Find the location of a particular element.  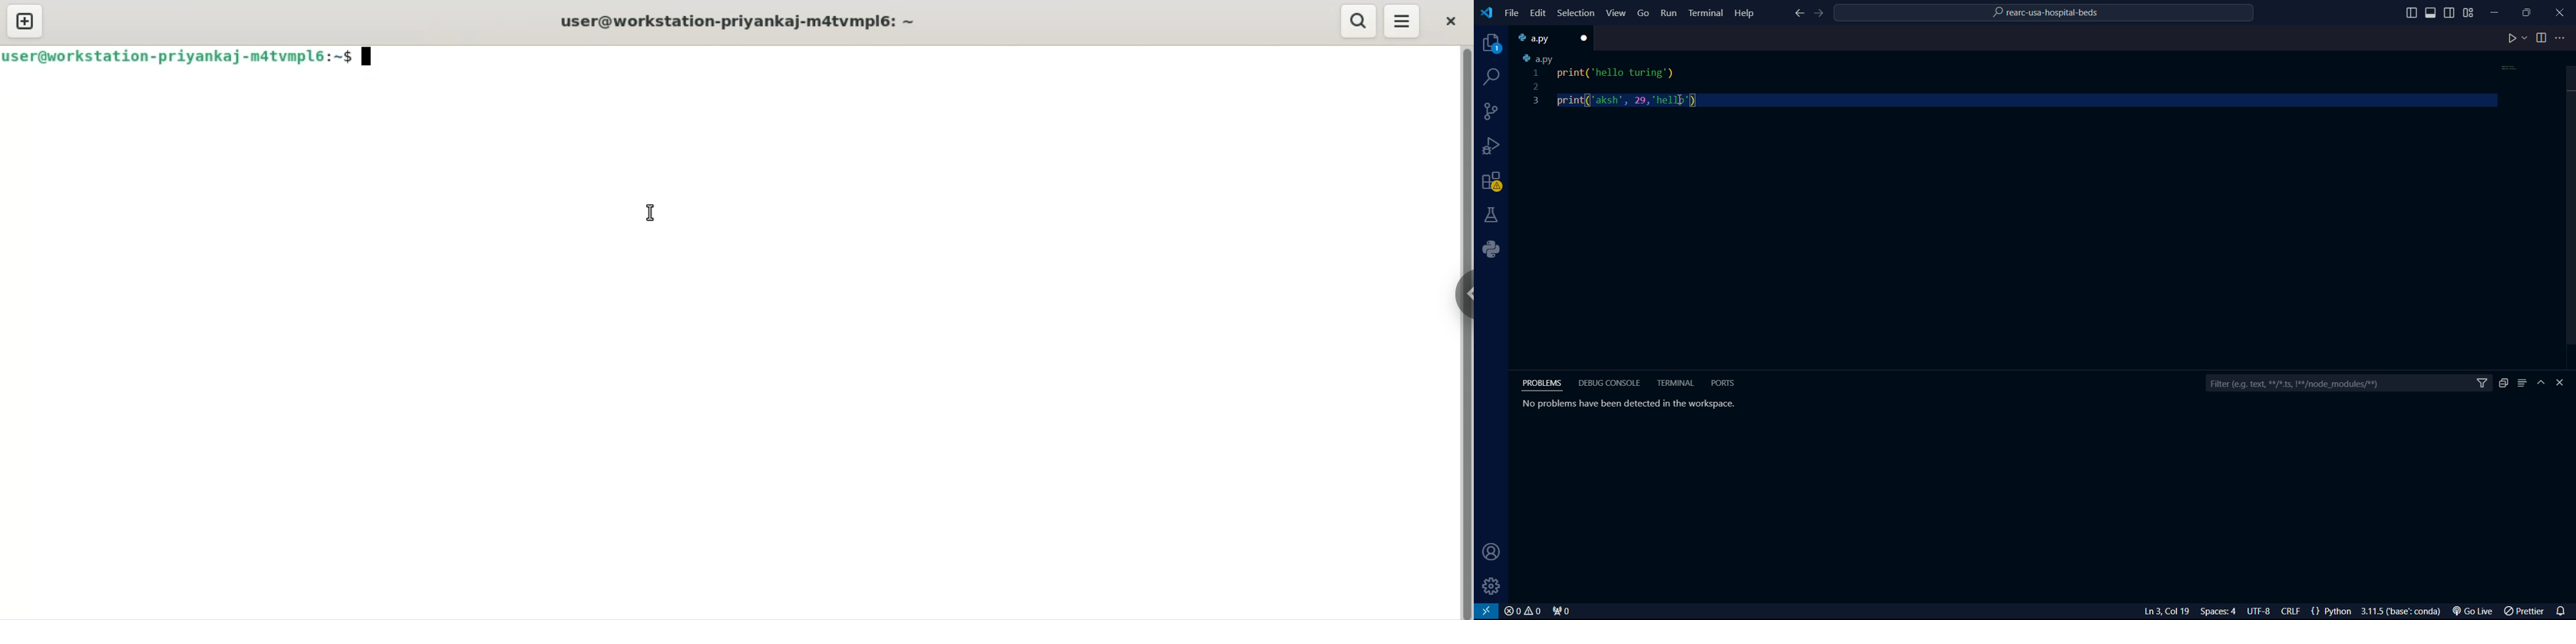

grid view is located at coordinates (2469, 13).